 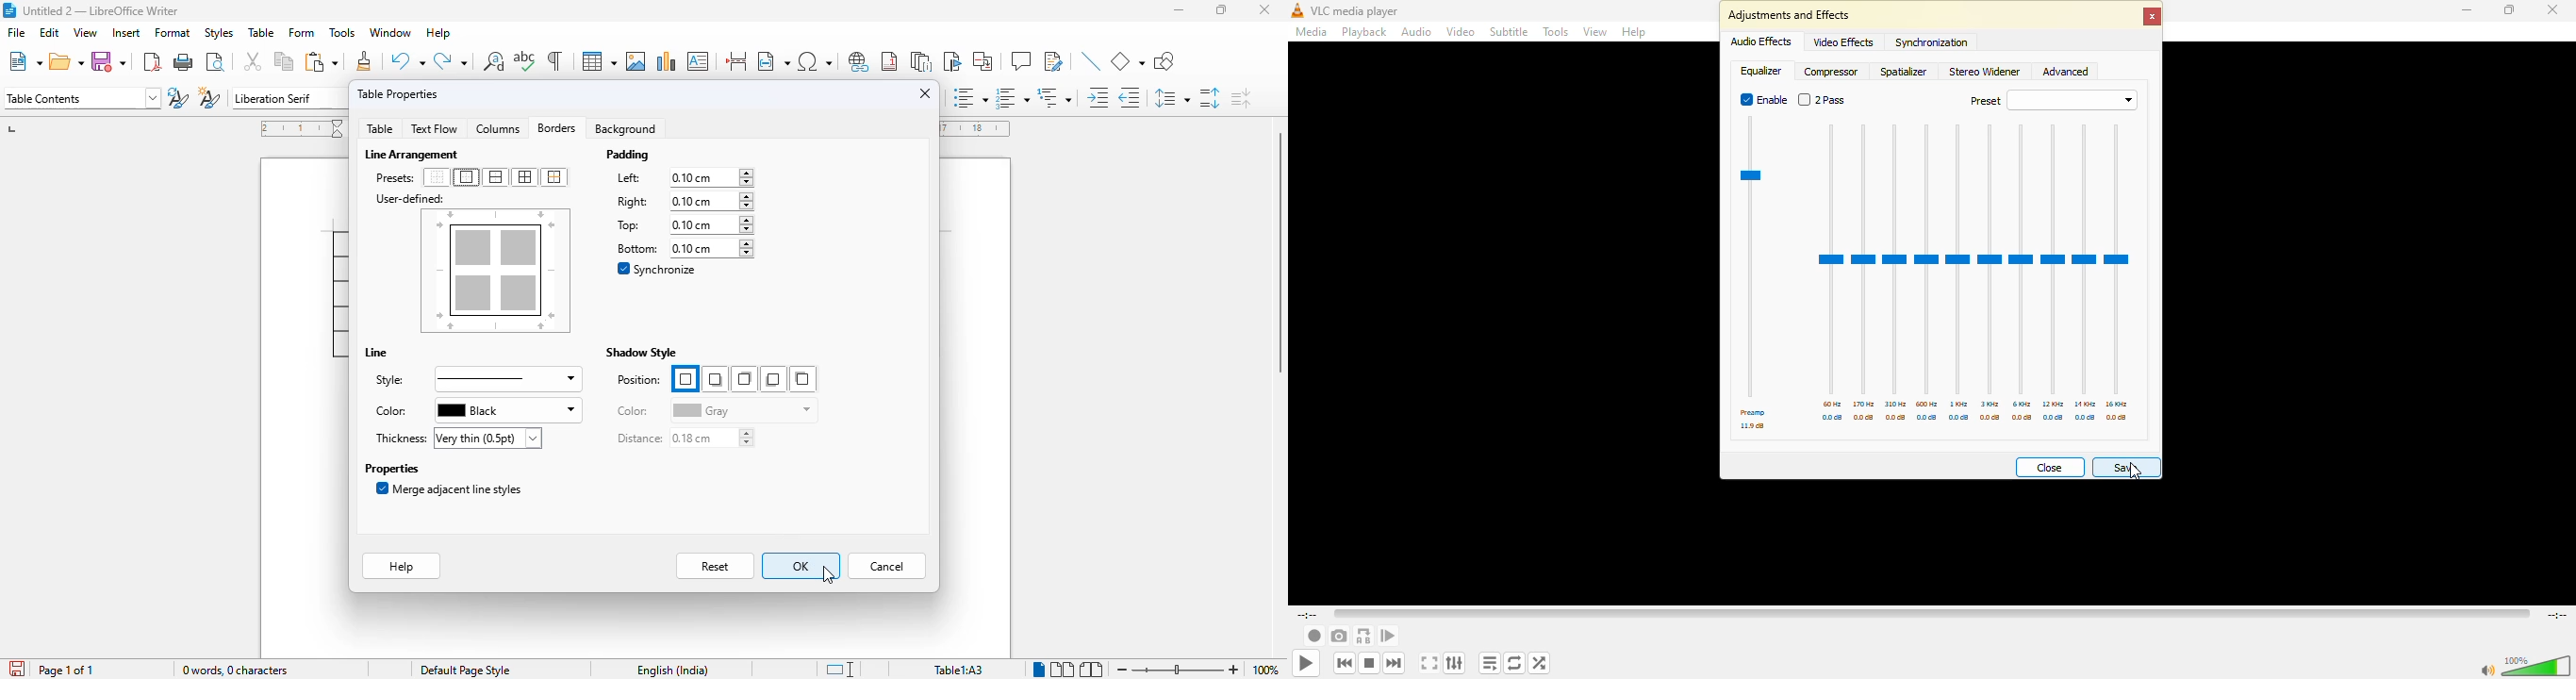 I want to click on show draw functions, so click(x=1163, y=60).